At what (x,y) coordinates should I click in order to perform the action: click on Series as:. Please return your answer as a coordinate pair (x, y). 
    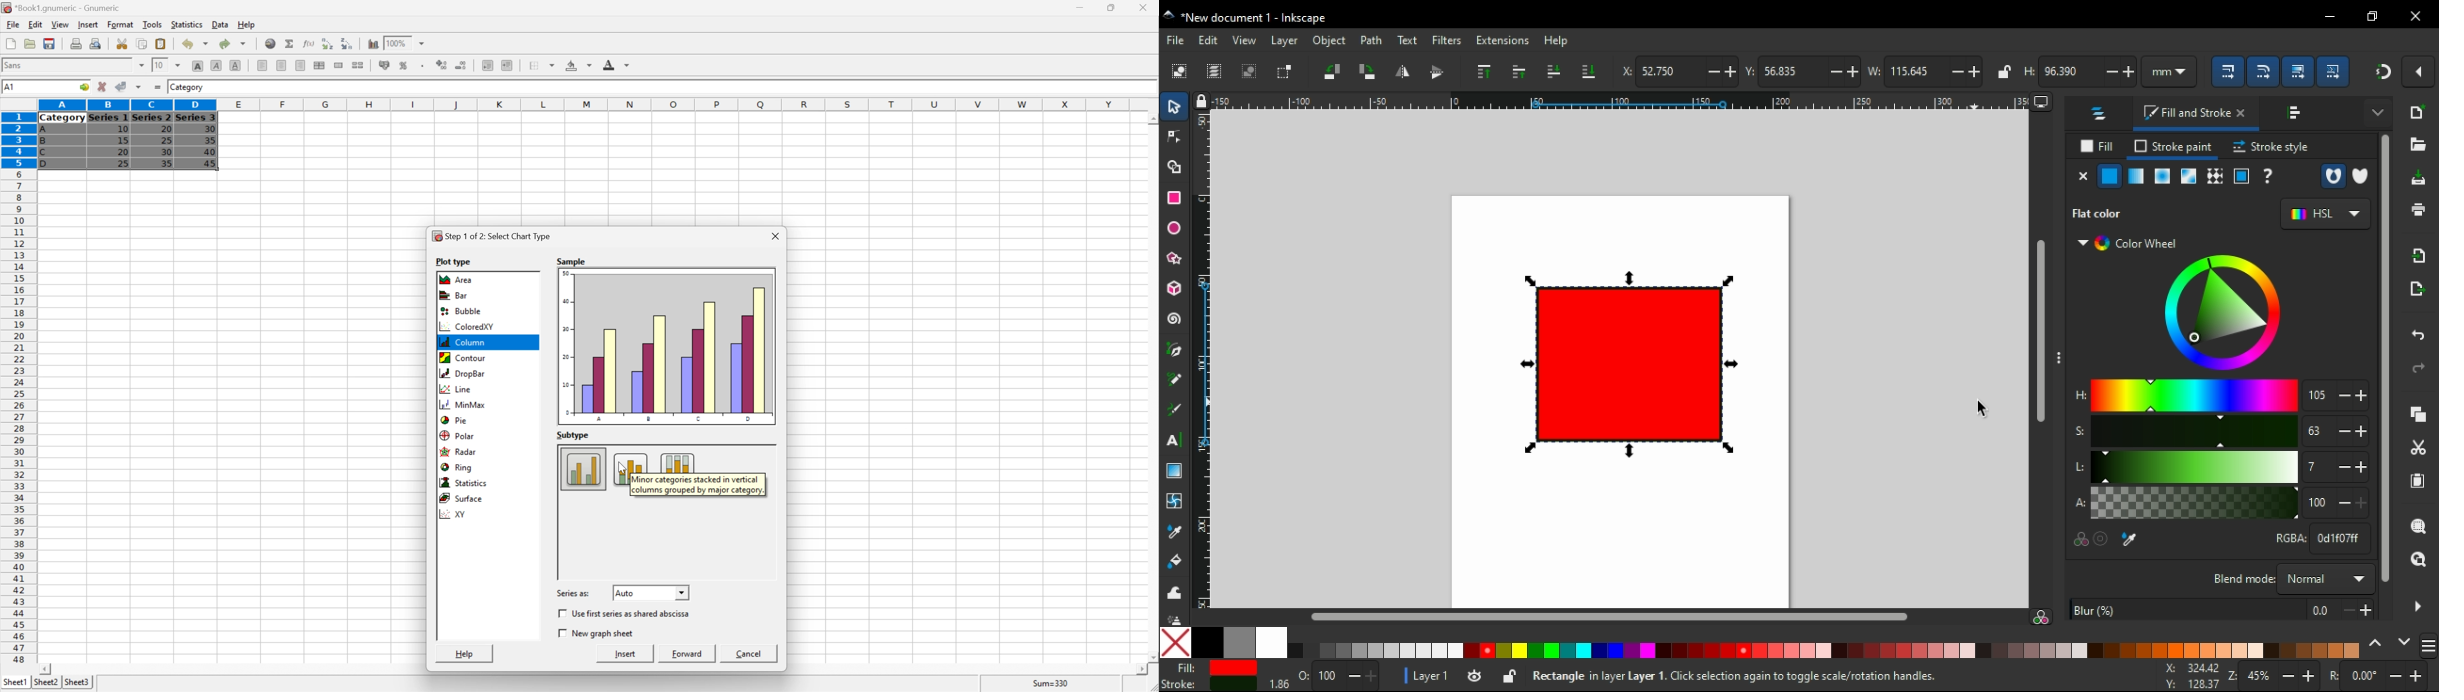
    Looking at the image, I should click on (573, 592).